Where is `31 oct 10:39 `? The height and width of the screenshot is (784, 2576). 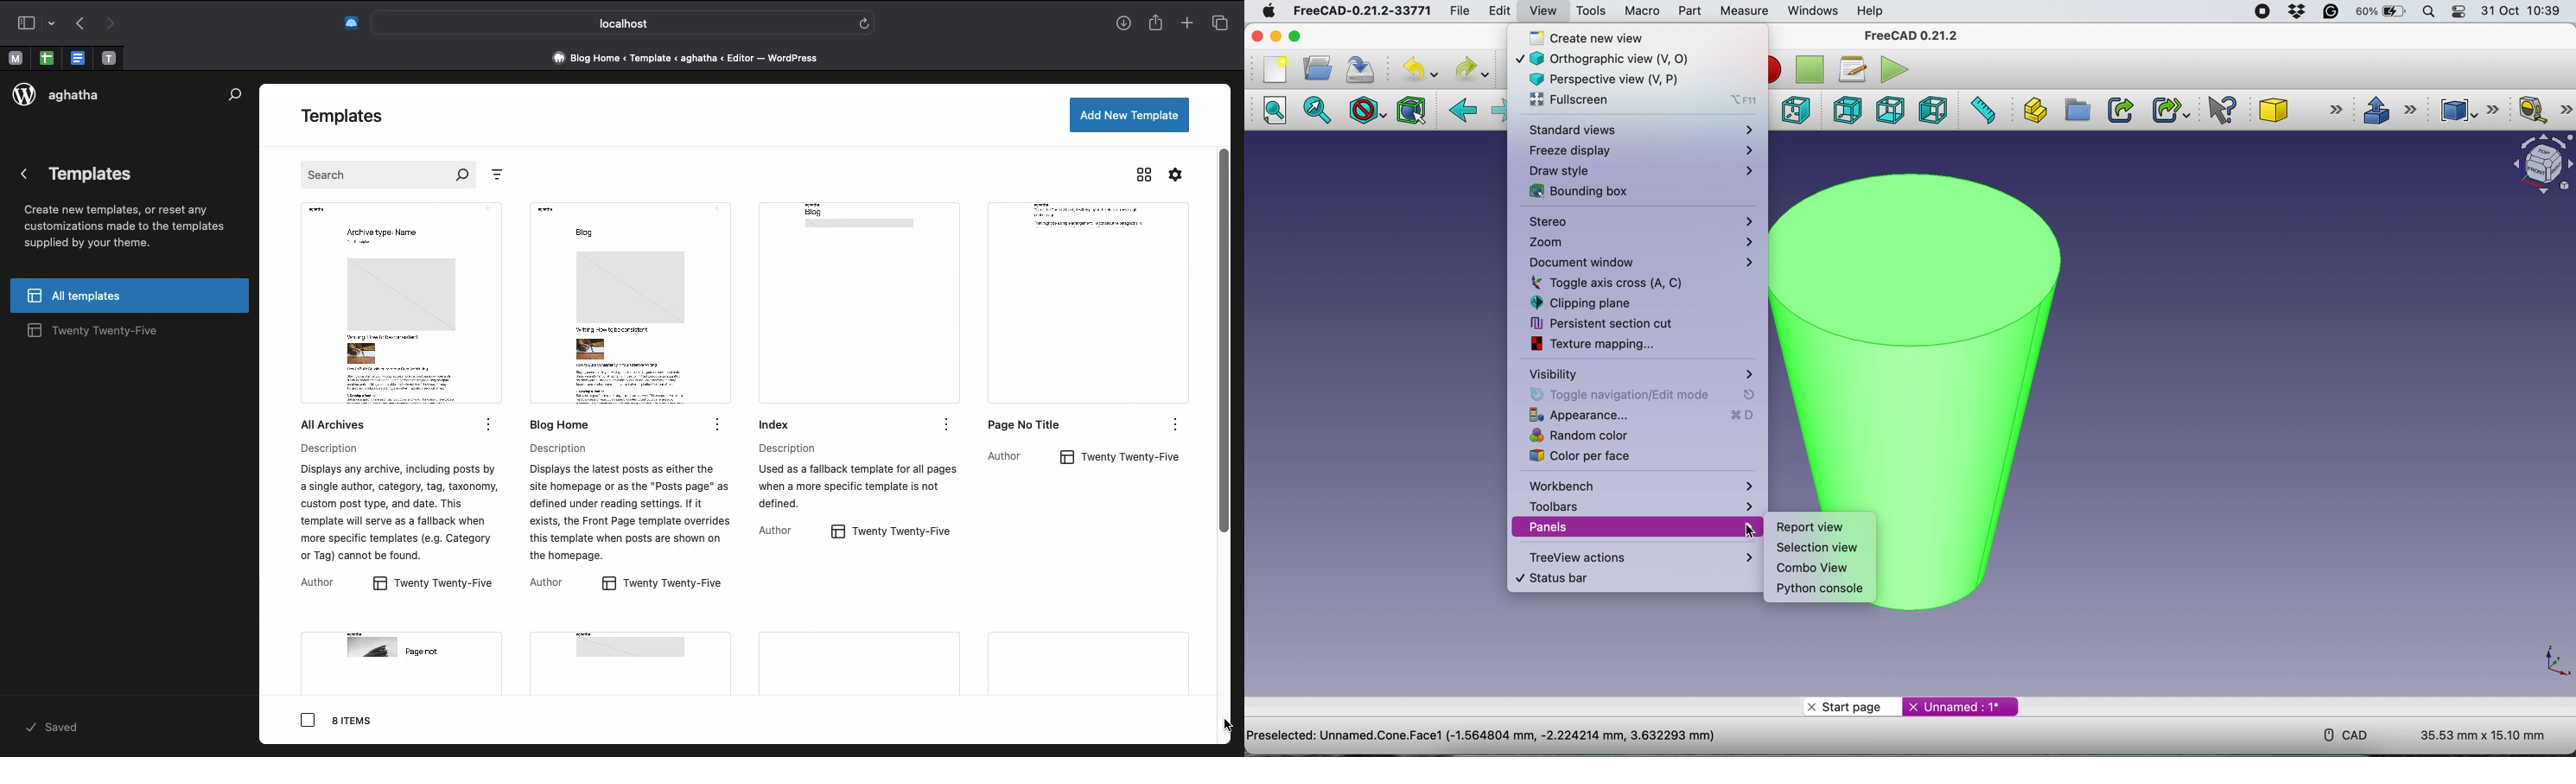
31 oct 10:39  is located at coordinates (2526, 12).